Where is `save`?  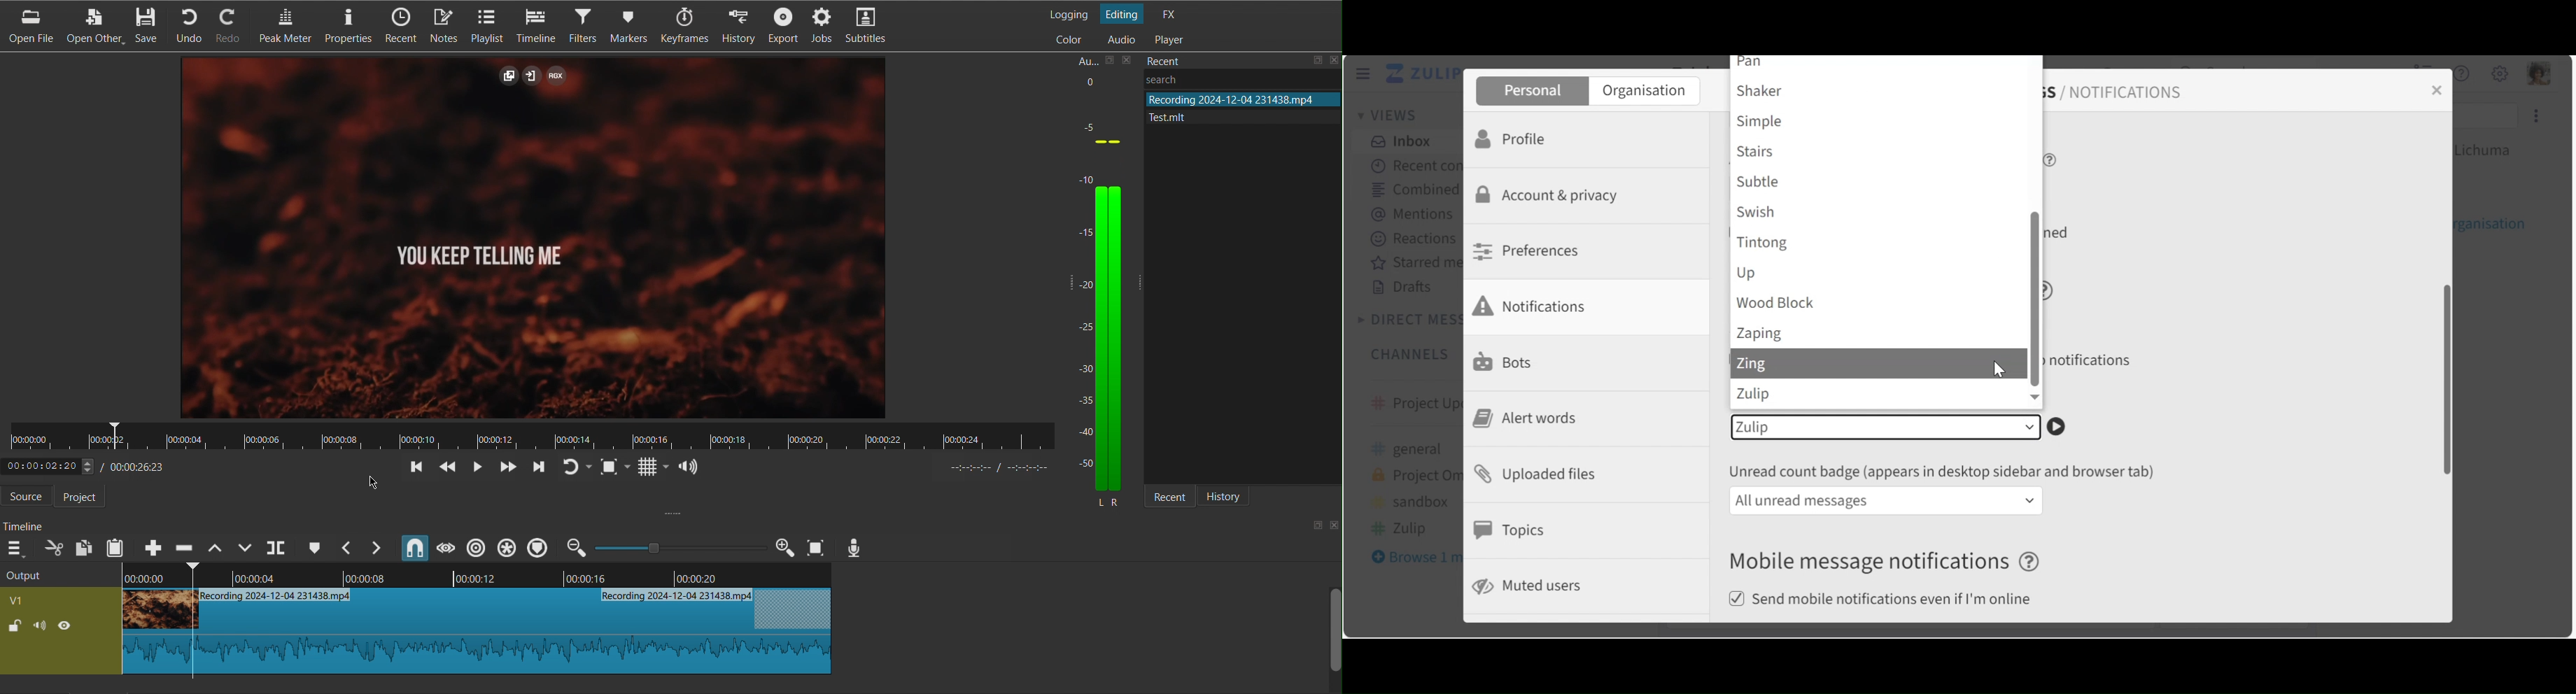
save is located at coordinates (1314, 527).